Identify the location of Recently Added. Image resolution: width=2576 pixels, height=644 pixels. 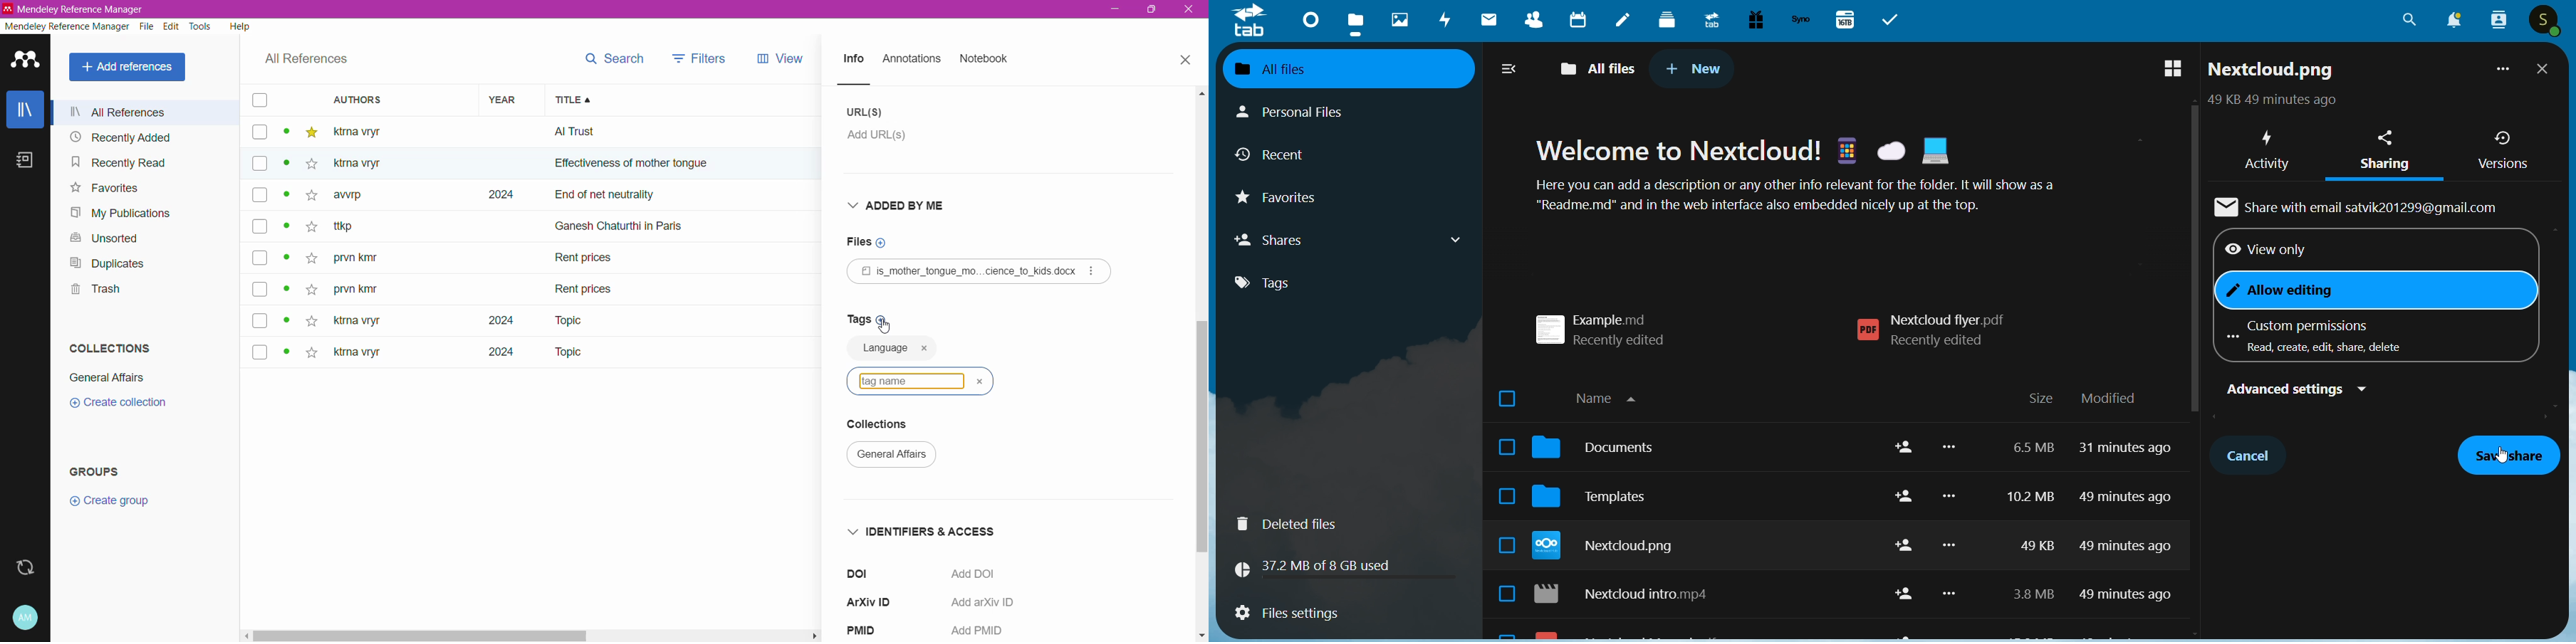
(141, 137).